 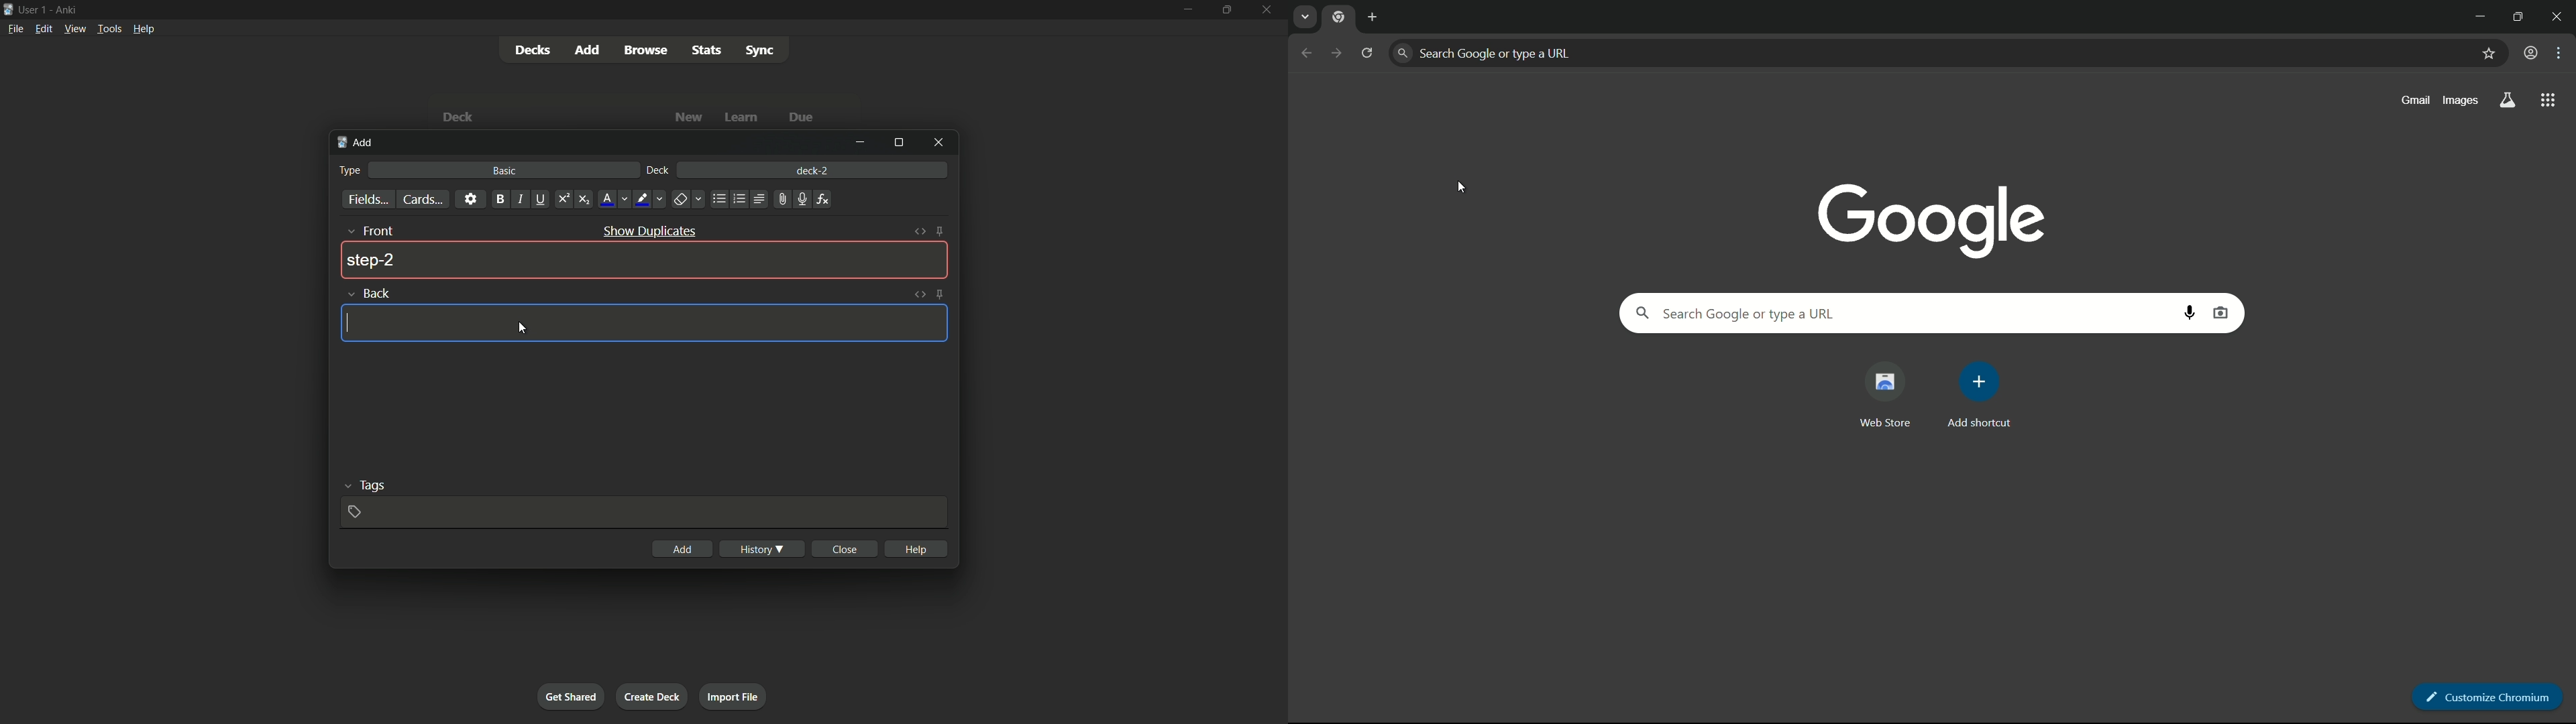 What do you see at coordinates (783, 198) in the screenshot?
I see `attach` at bounding box center [783, 198].